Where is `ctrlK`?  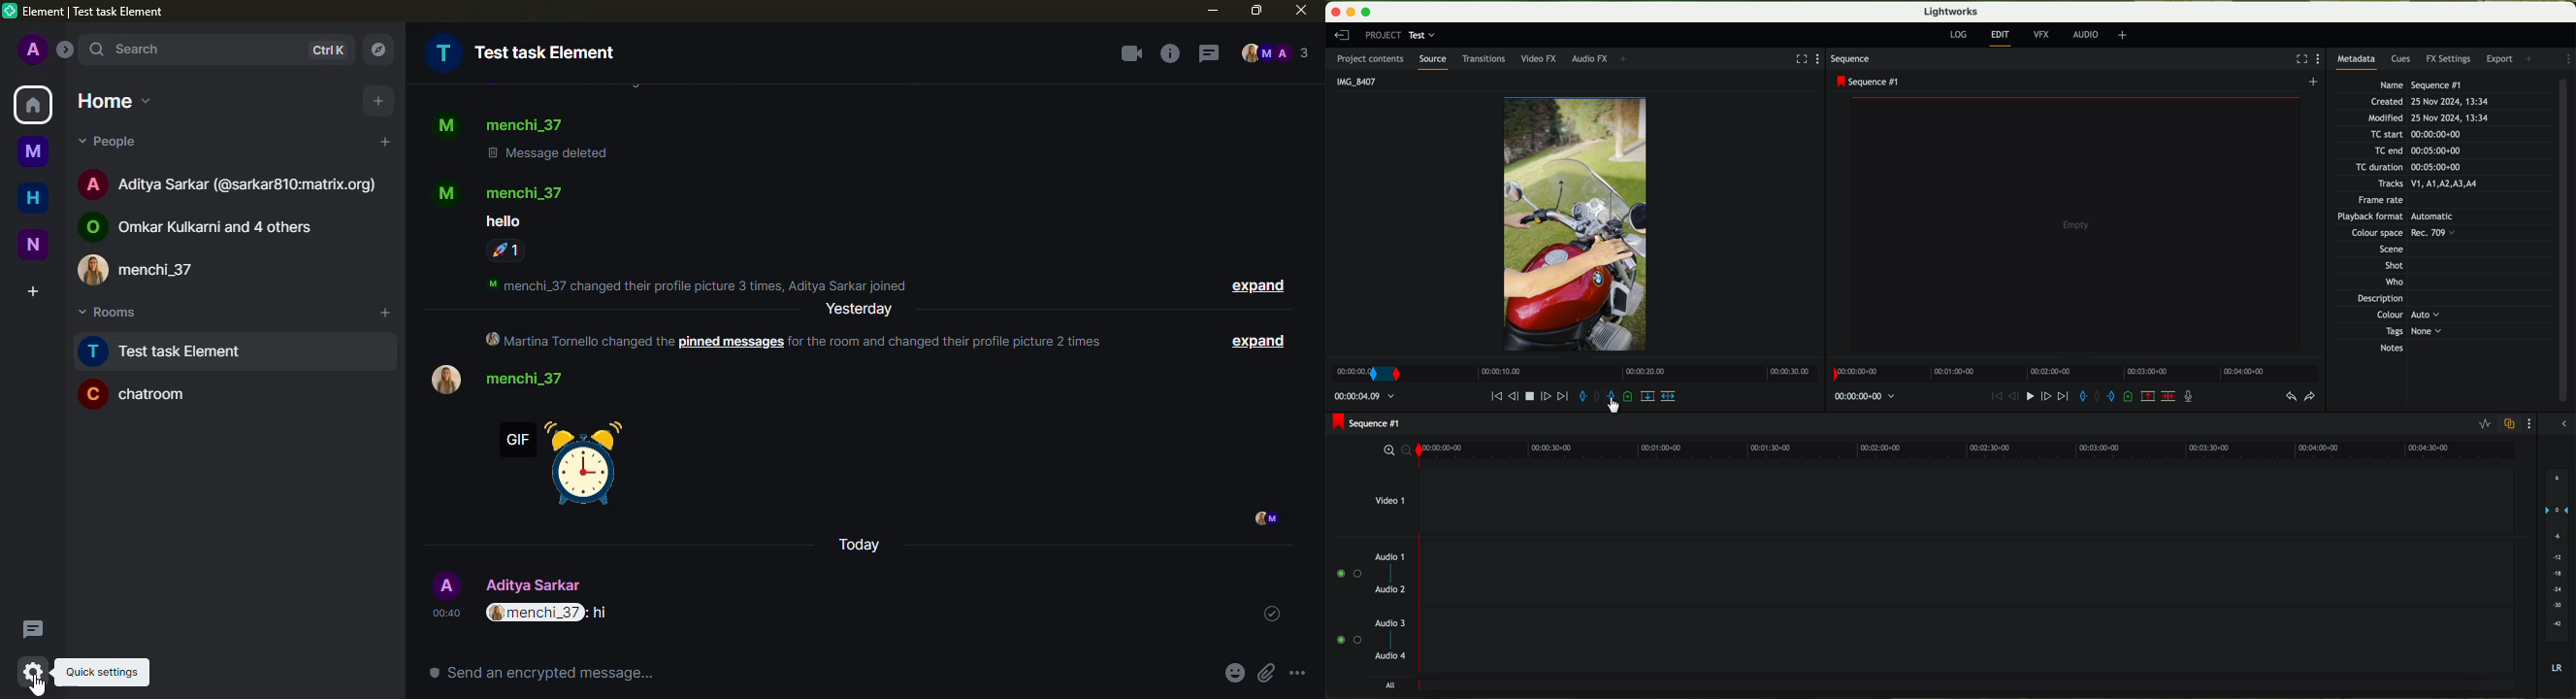
ctrlK is located at coordinates (325, 50).